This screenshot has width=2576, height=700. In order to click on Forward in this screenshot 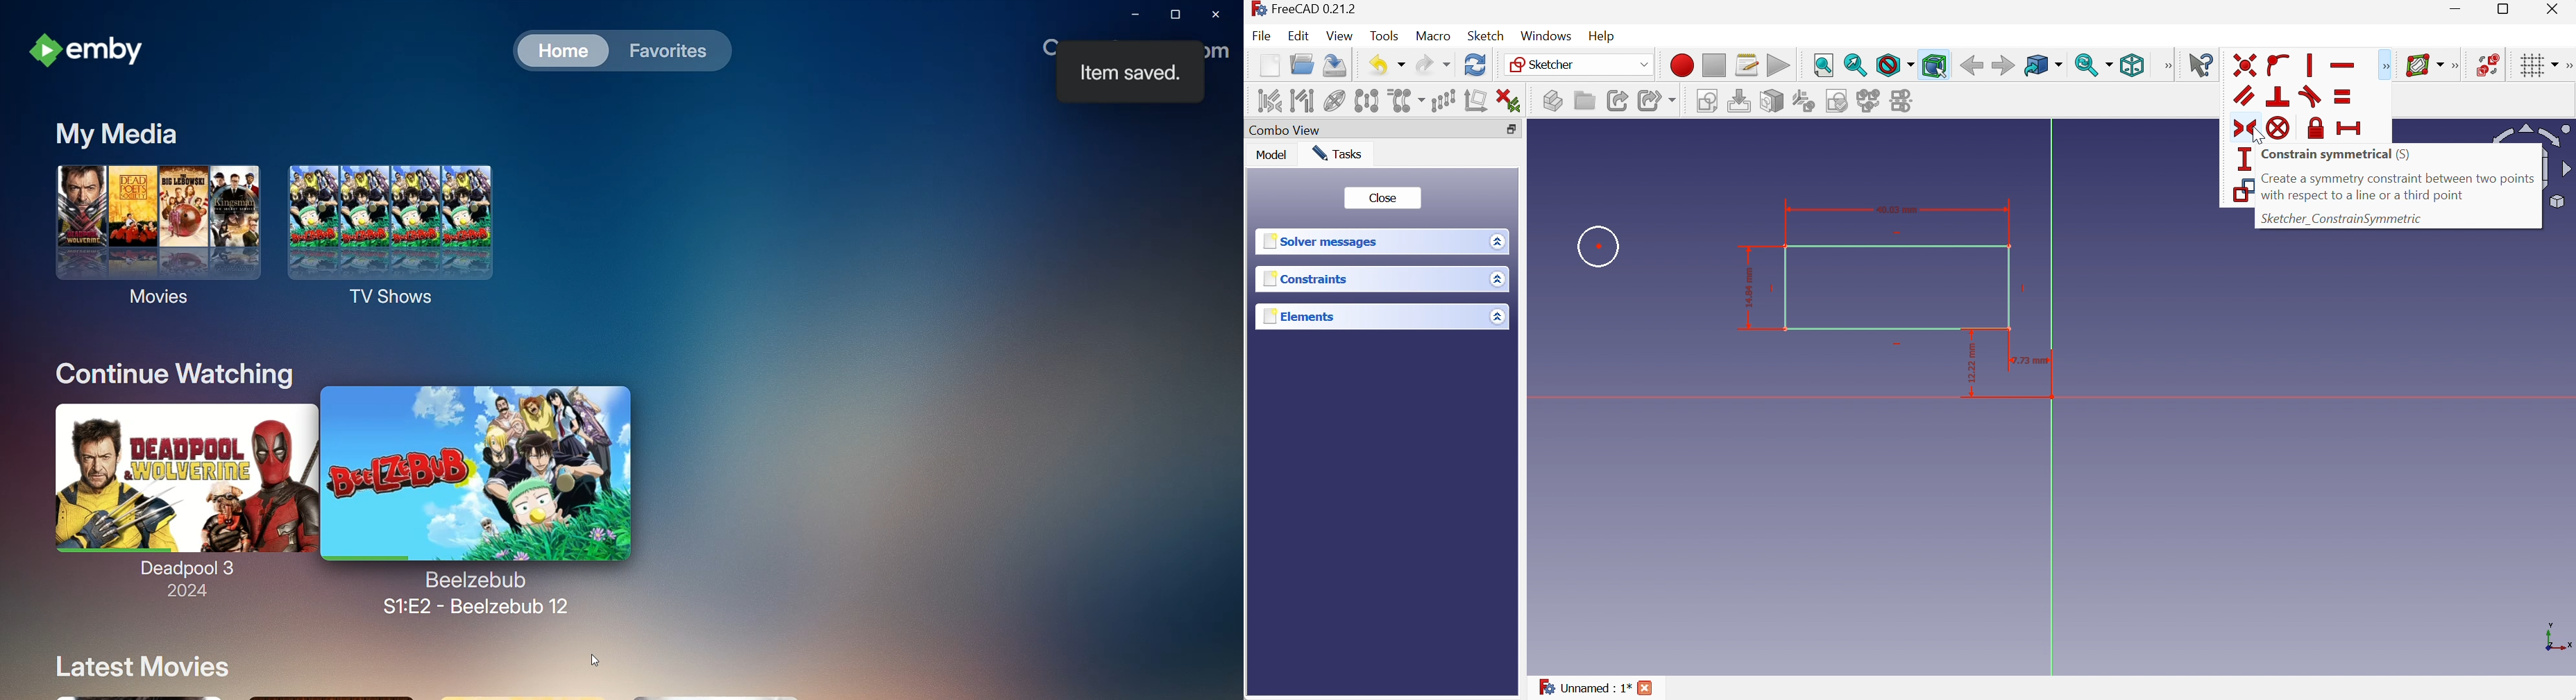, I will do `click(2003, 66)`.